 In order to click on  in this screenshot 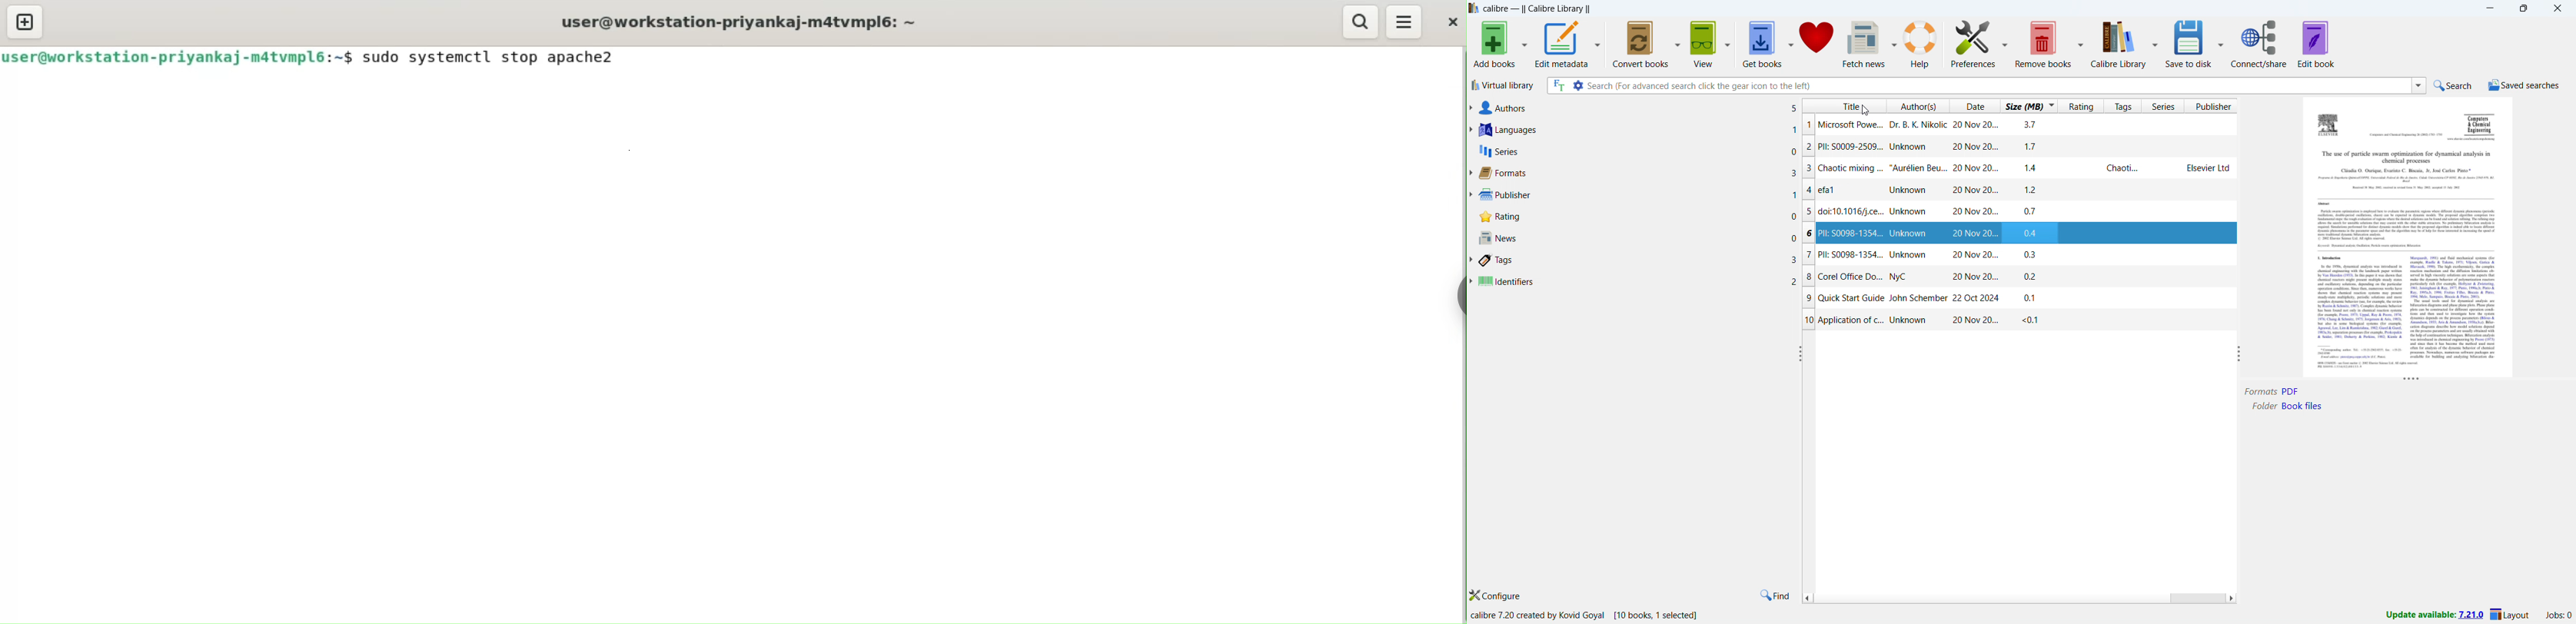, I will do `click(2364, 366)`.